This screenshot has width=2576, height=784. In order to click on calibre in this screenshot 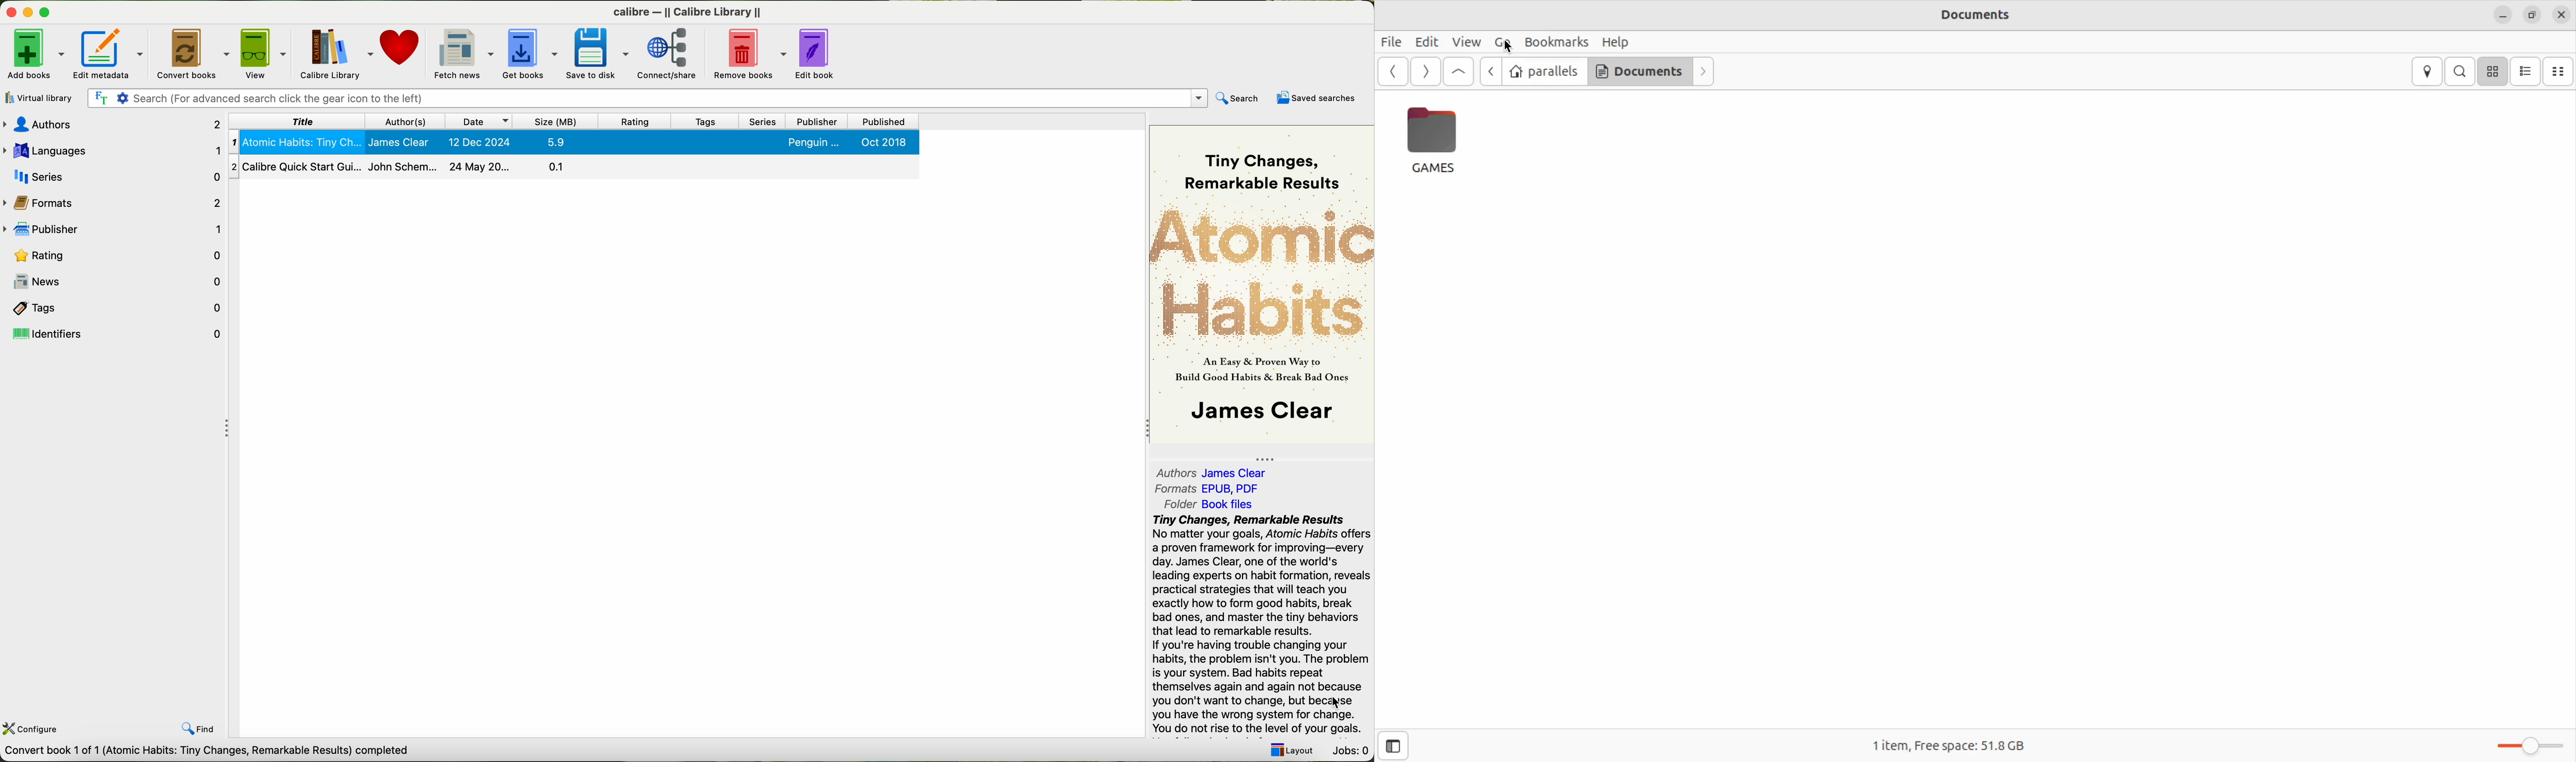, I will do `click(687, 13)`.